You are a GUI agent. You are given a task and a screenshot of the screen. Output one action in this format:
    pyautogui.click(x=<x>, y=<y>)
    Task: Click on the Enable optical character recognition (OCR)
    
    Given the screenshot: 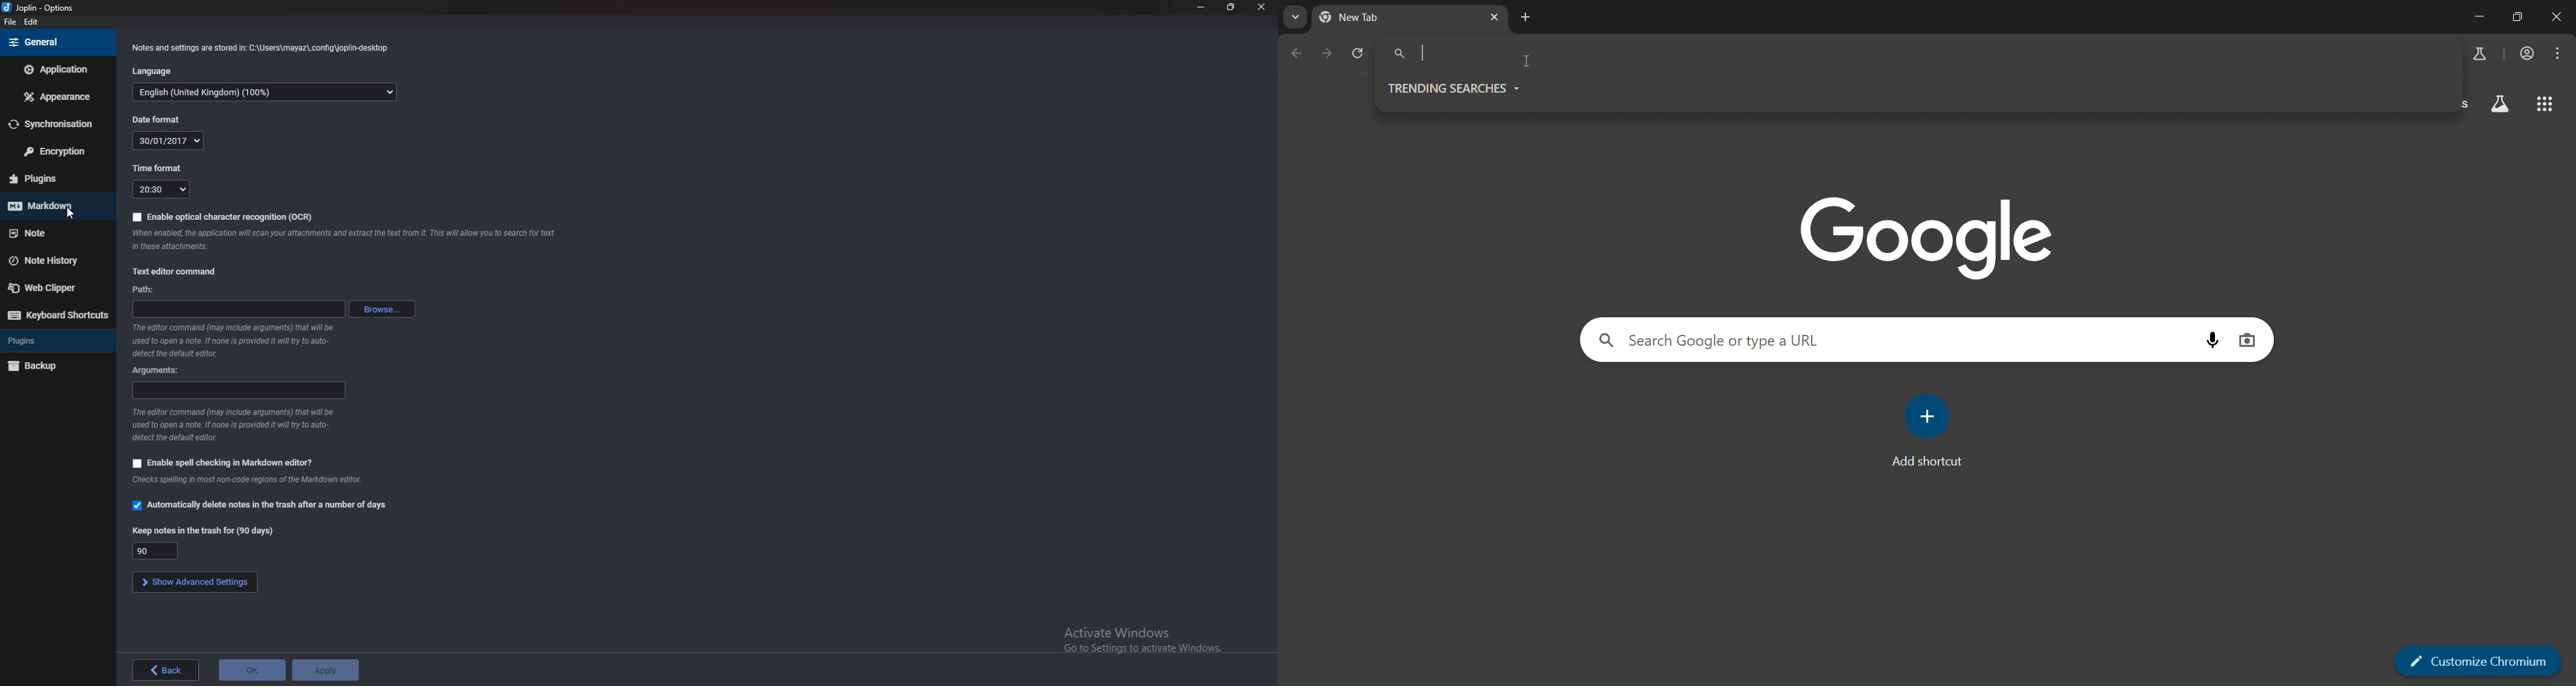 What is the action you would take?
    pyautogui.click(x=221, y=216)
    